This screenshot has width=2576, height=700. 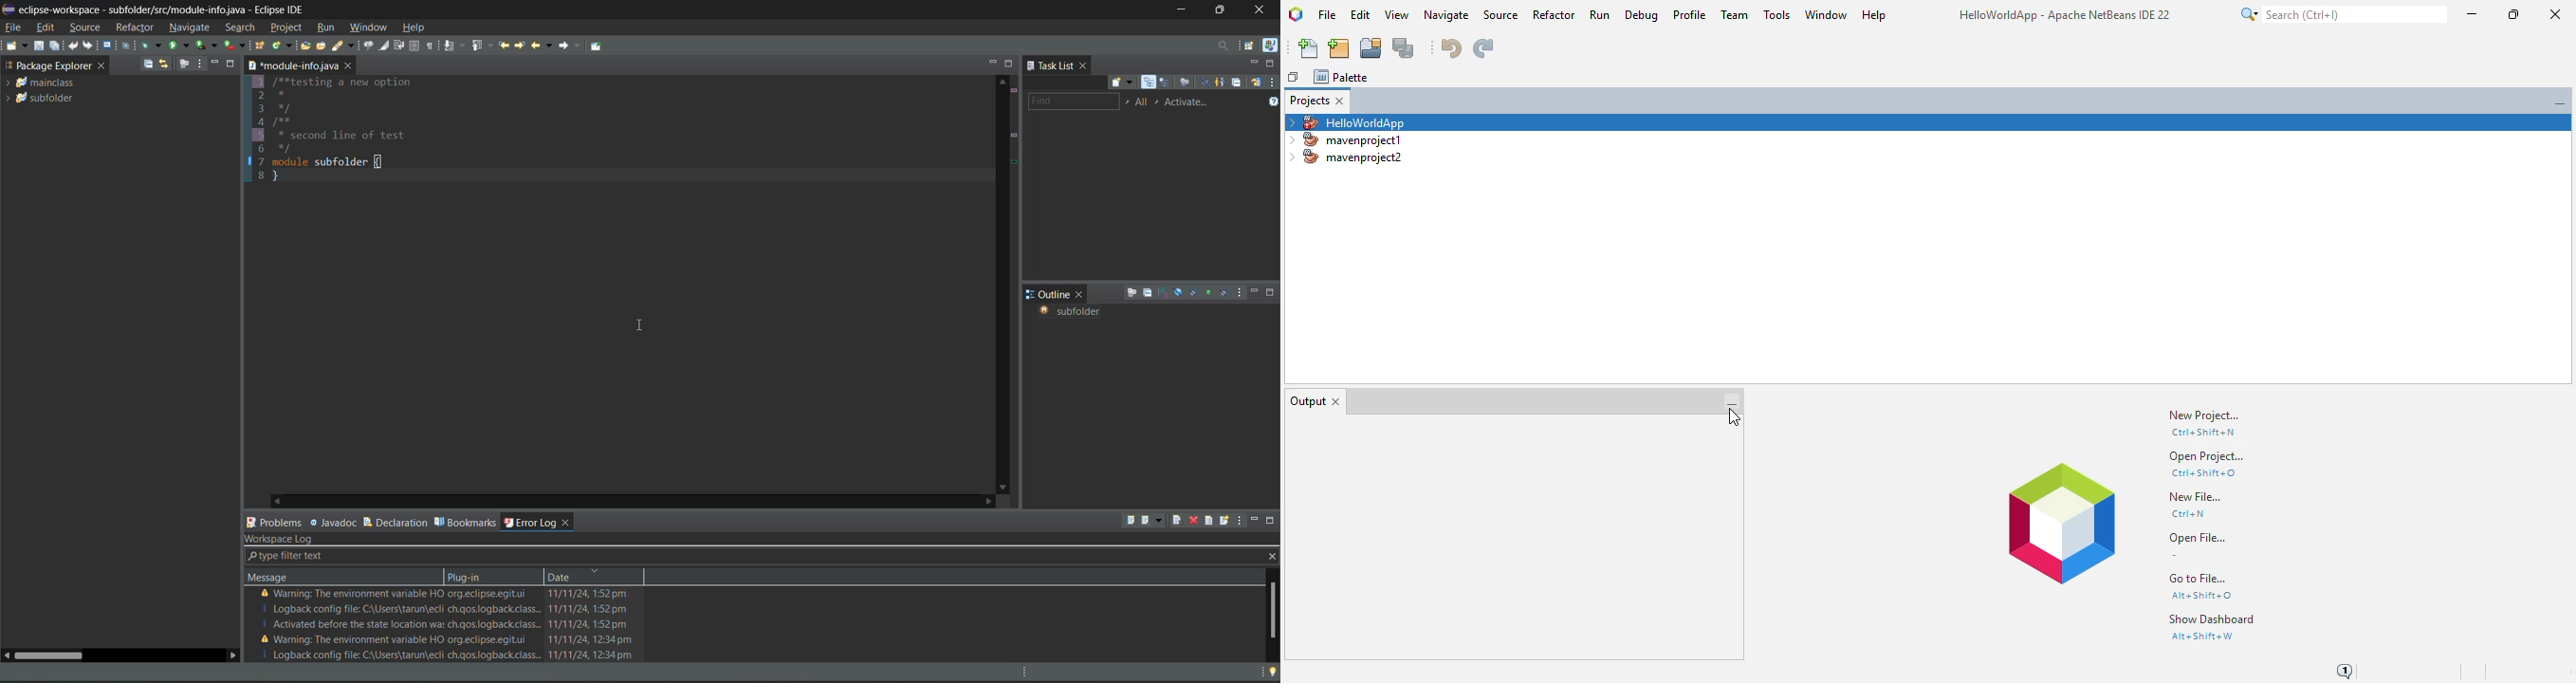 I want to click on subfolder, so click(x=52, y=103).